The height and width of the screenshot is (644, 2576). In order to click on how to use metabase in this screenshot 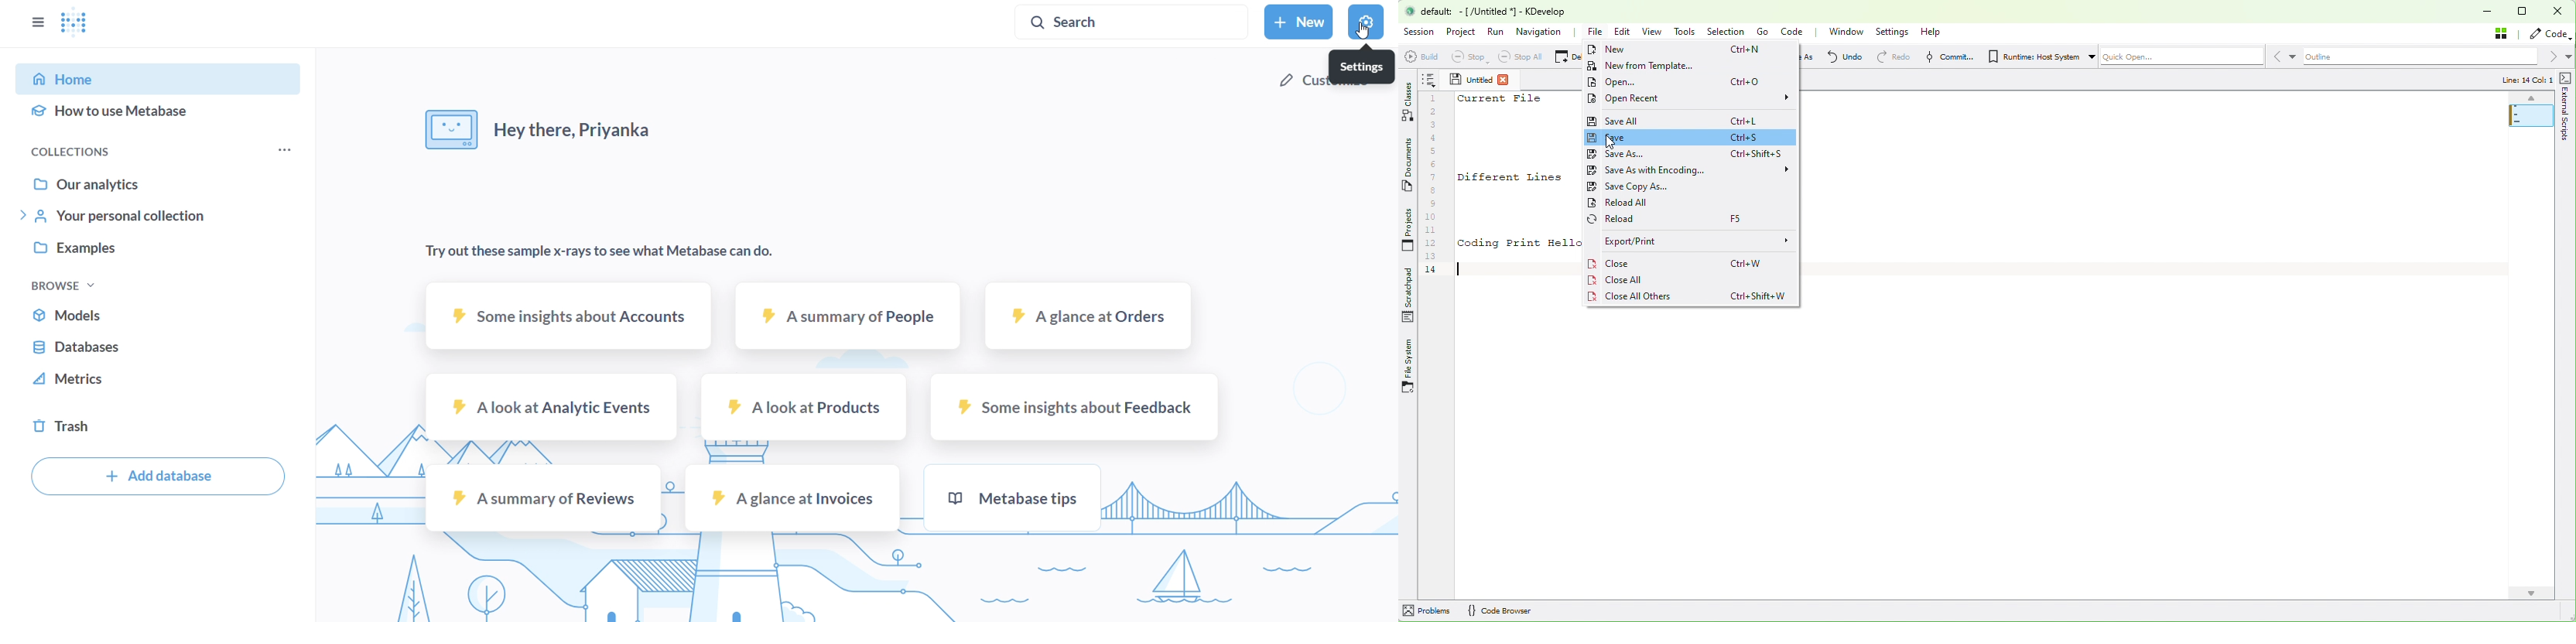, I will do `click(160, 114)`.